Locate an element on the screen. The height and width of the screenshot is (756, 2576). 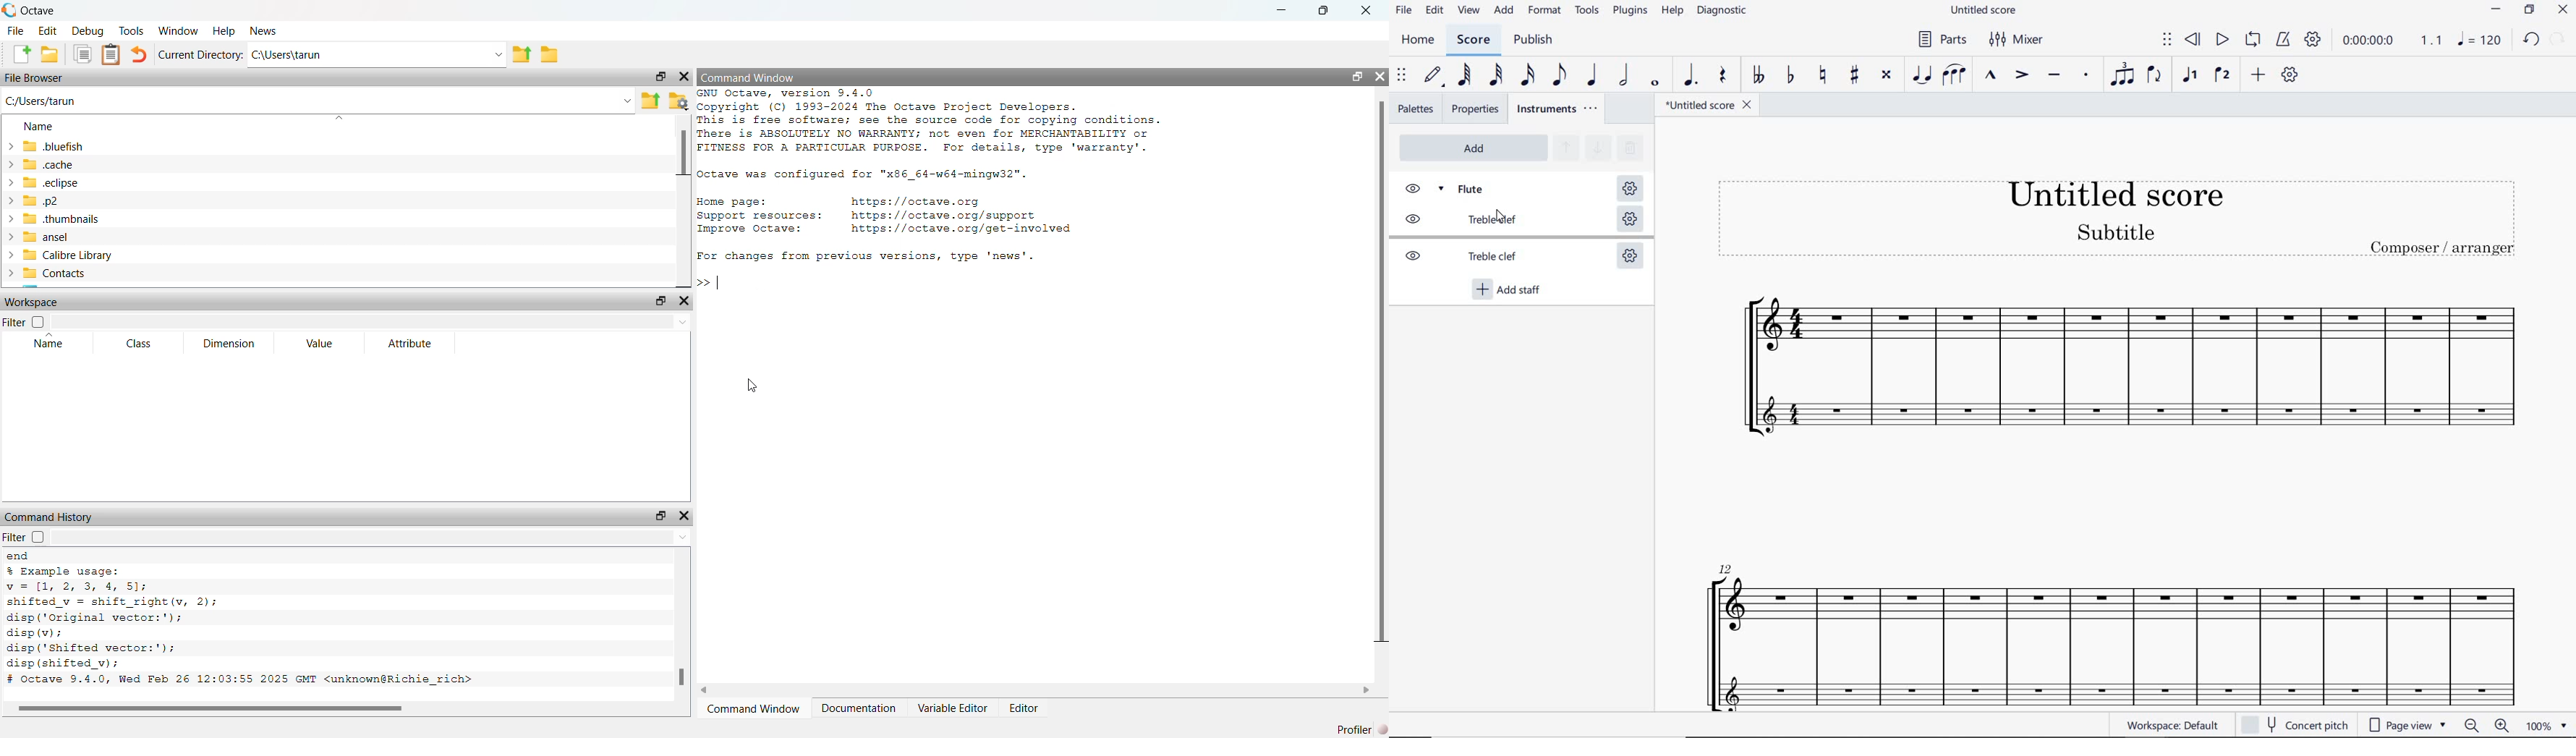
REMOVE SELECTED INSTRUMENTS is located at coordinates (1629, 146).